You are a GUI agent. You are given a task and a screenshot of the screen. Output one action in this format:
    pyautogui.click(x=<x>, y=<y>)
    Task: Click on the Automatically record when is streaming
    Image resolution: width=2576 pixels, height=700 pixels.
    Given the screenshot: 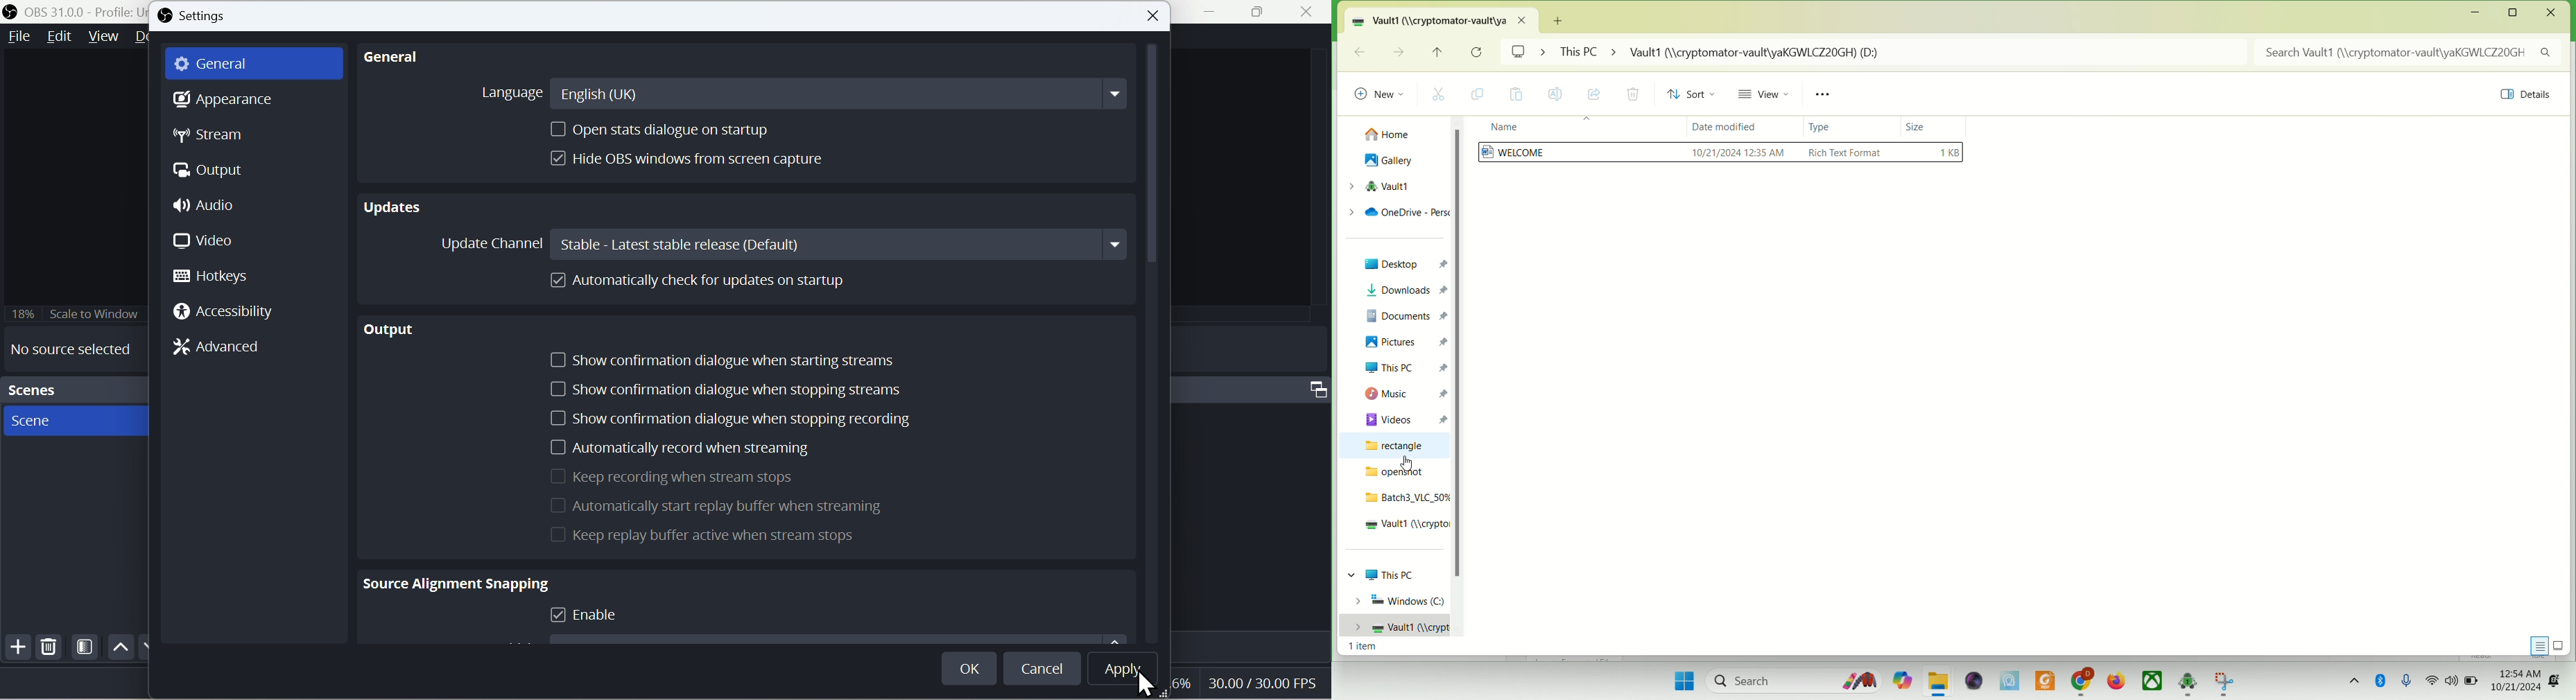 What is the action you would take?
    pyautogui.click(x=676, y=449)
    